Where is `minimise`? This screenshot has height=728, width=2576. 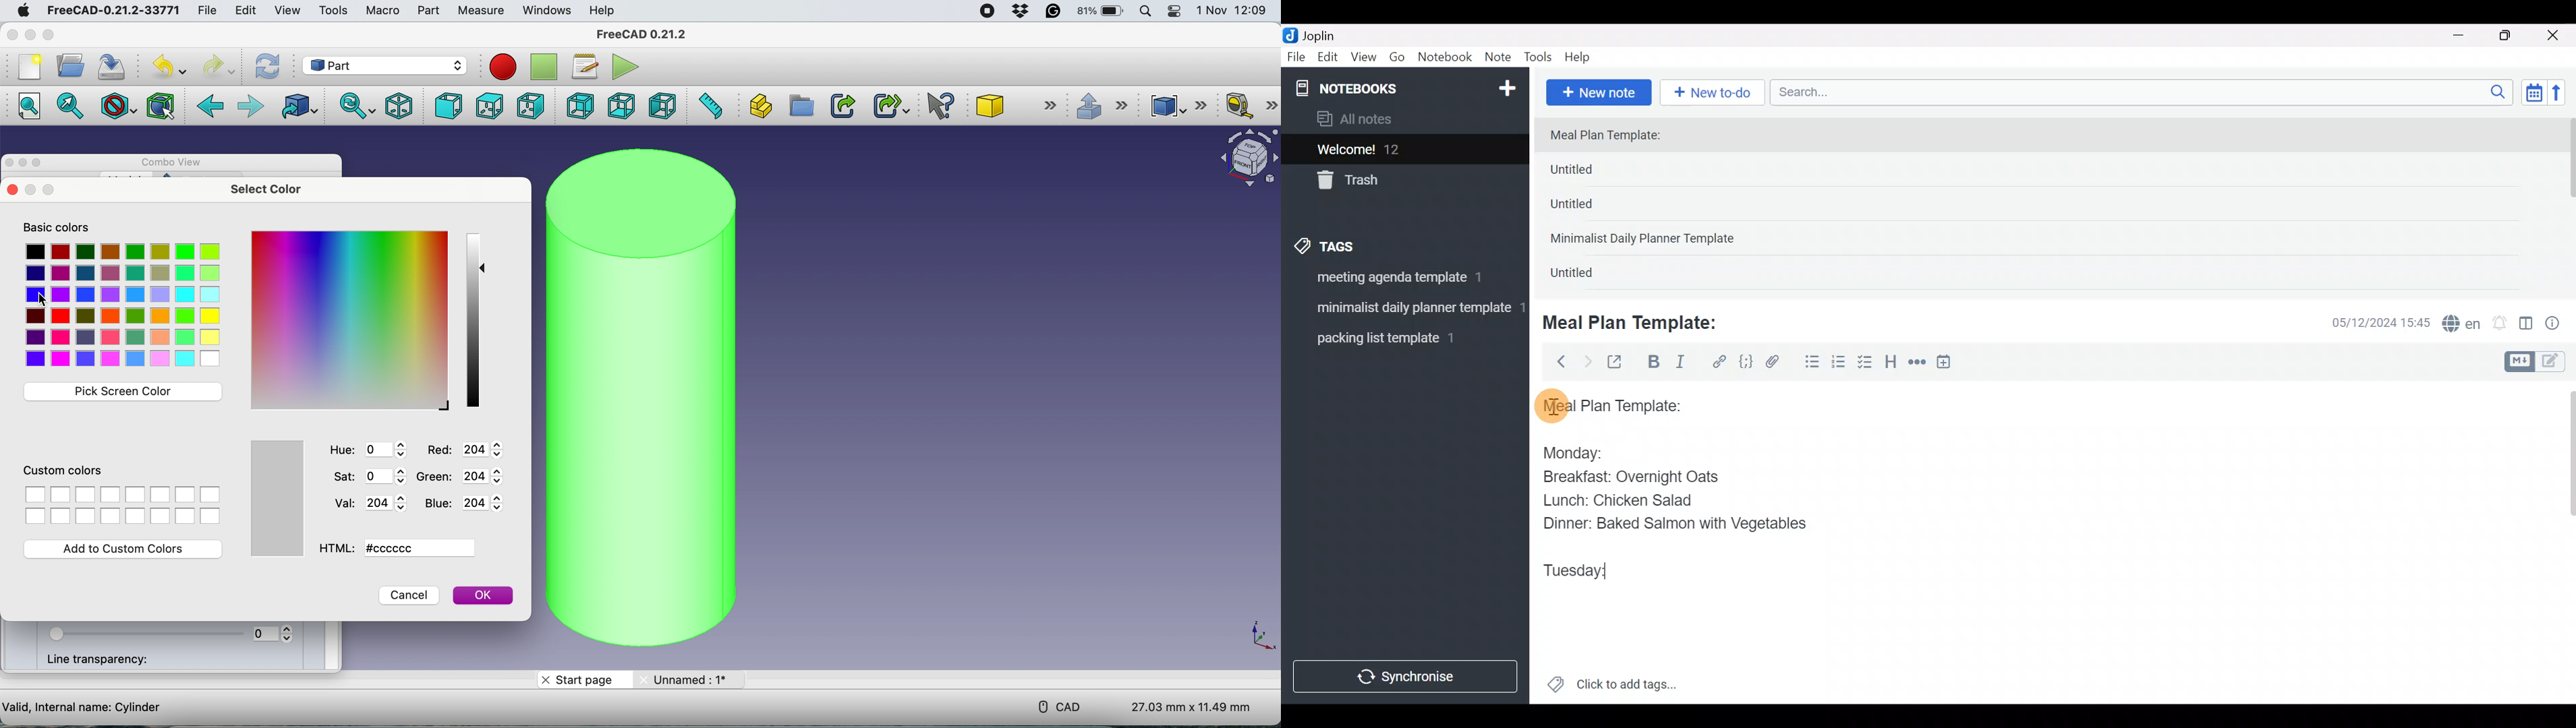 minimise is located at coordinates (23, 165).